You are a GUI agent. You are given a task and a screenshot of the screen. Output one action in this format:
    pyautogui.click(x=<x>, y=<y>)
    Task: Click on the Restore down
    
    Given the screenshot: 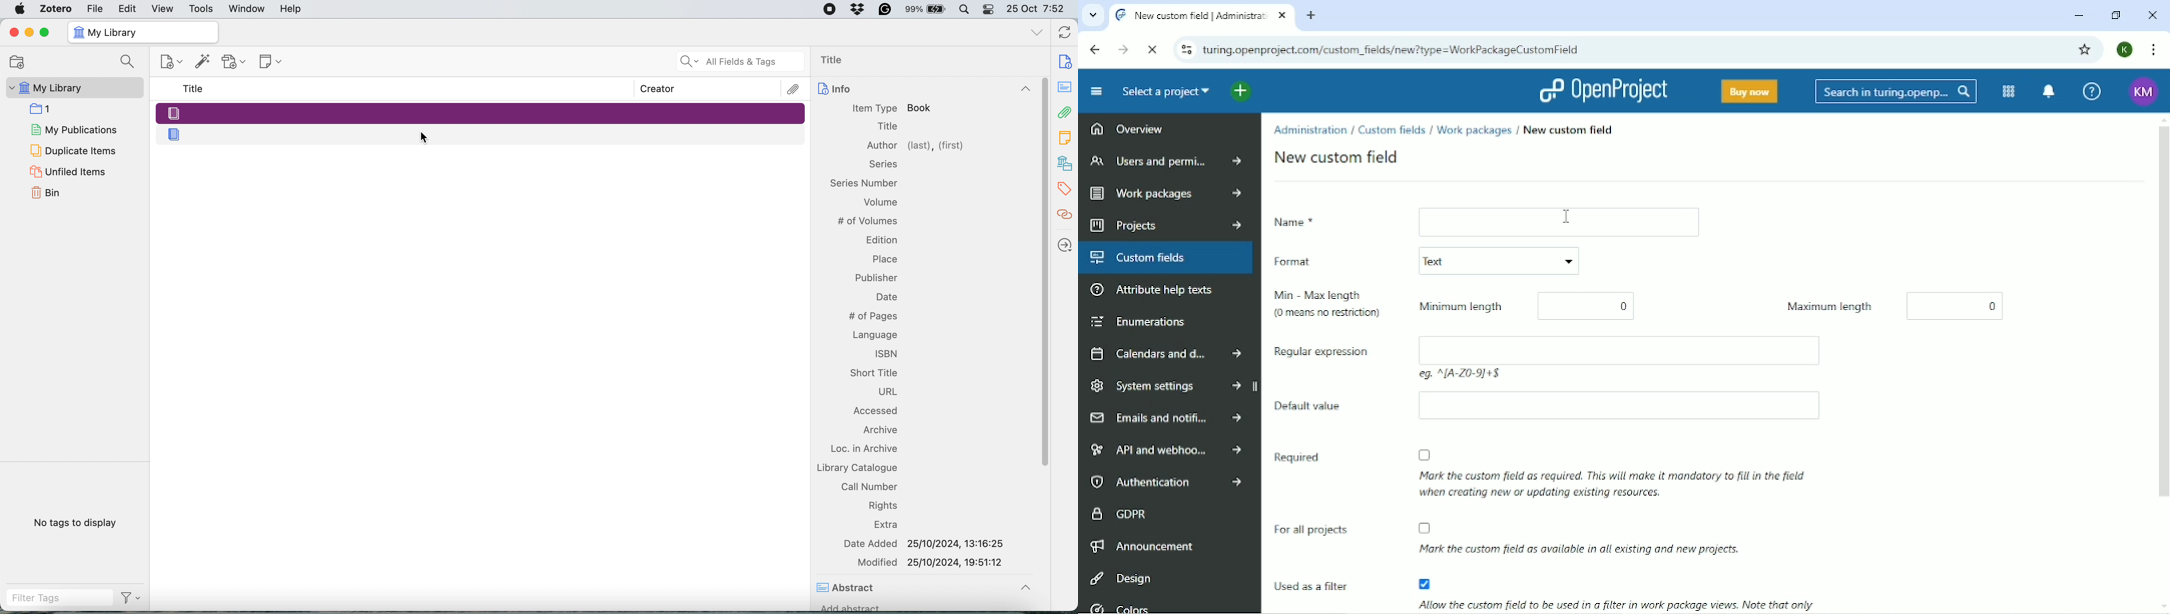 What is the action you would take?
    pyautogui.click(x=2116, y=15)
    